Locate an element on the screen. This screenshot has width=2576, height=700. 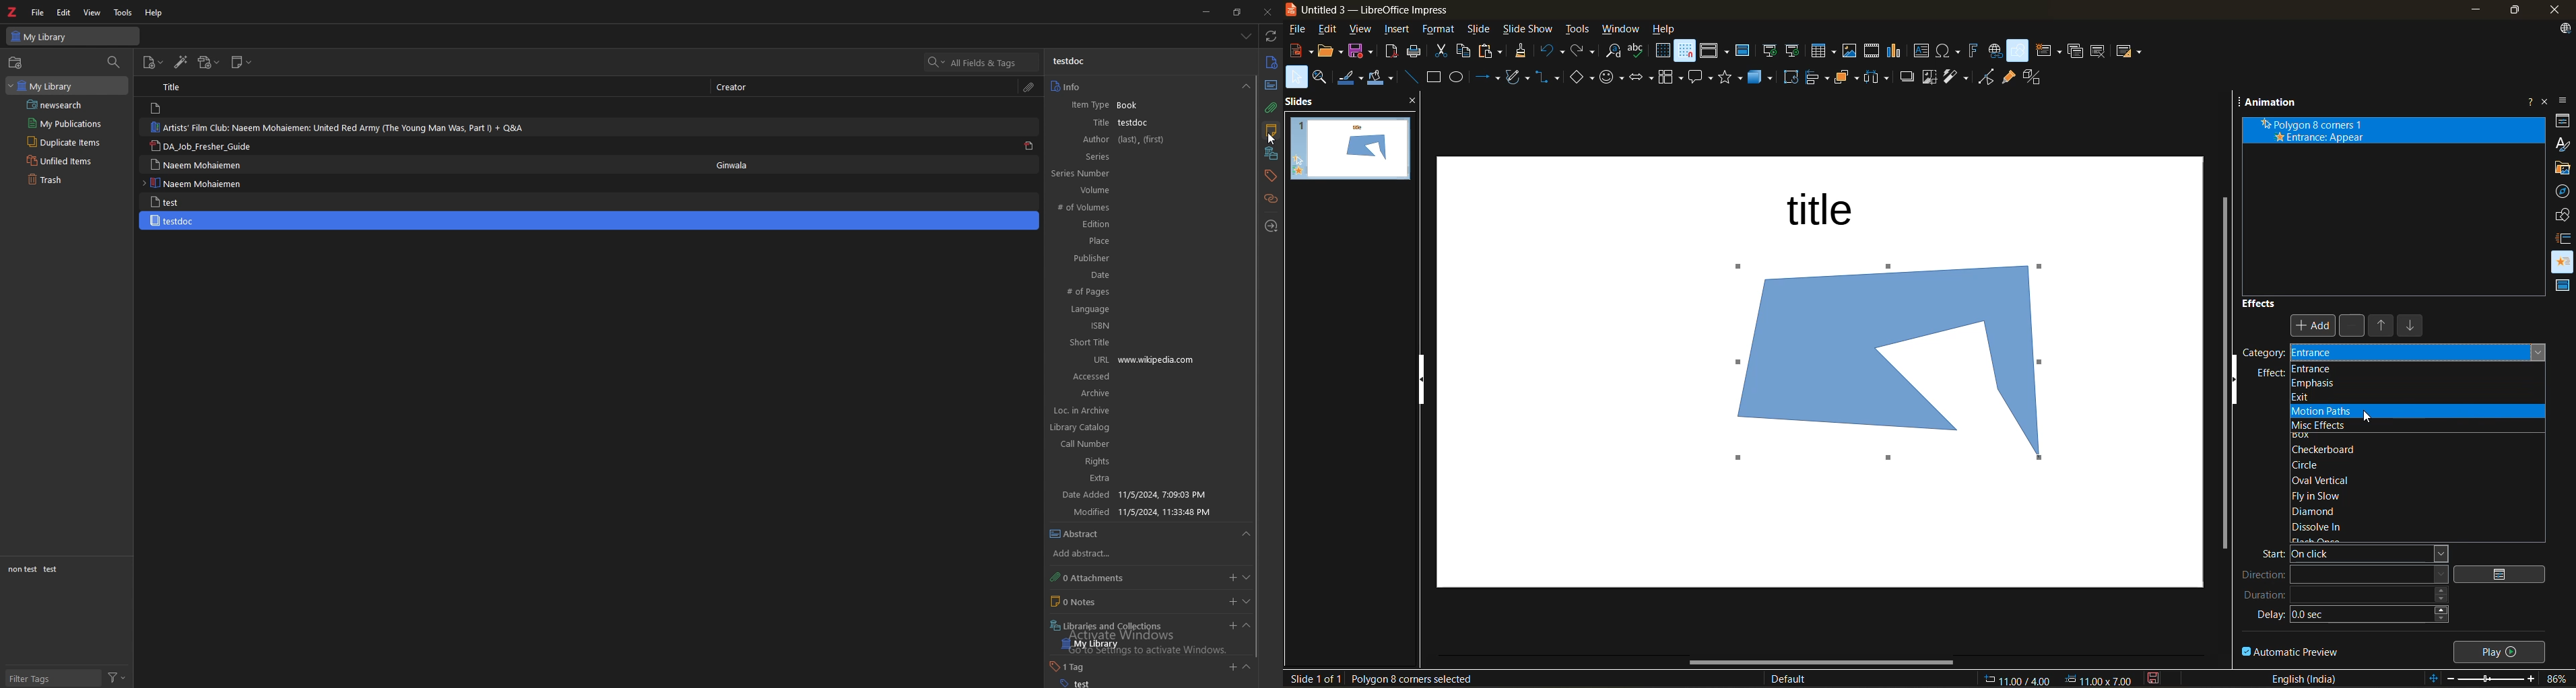
format is located at coordinates (1436, 30).